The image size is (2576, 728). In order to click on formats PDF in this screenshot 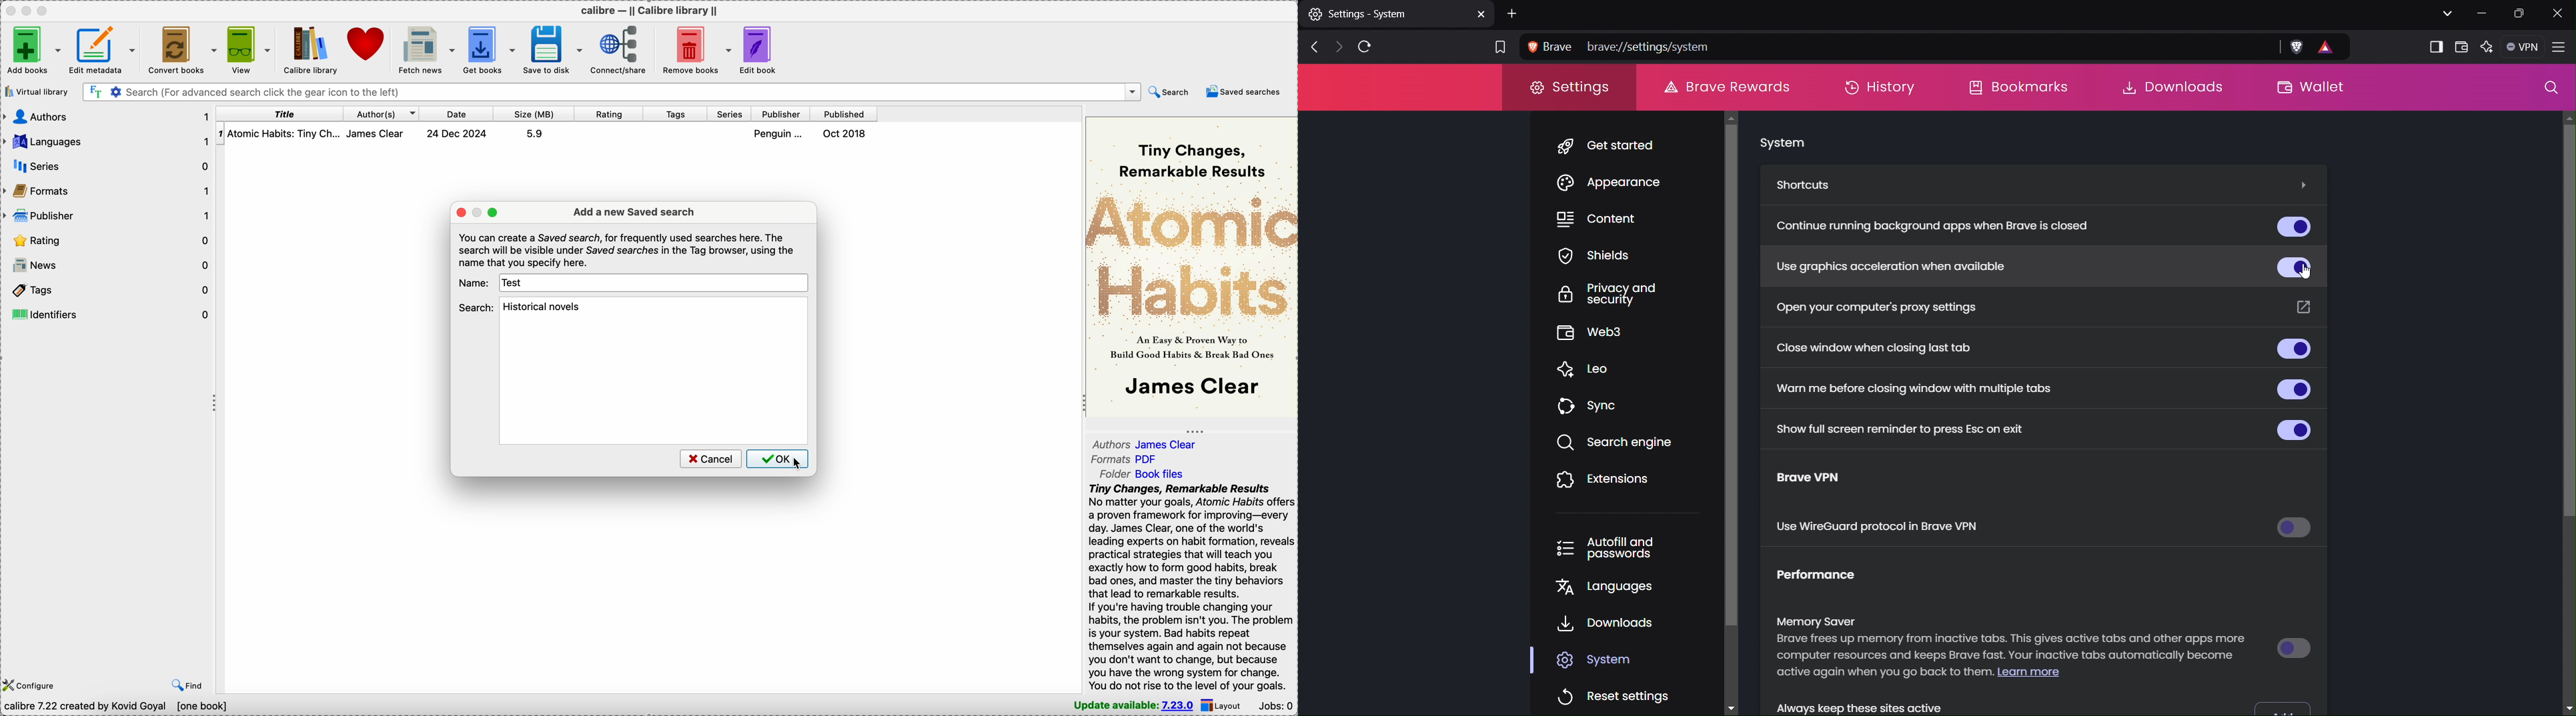, I will do `click(1125, 460)`.